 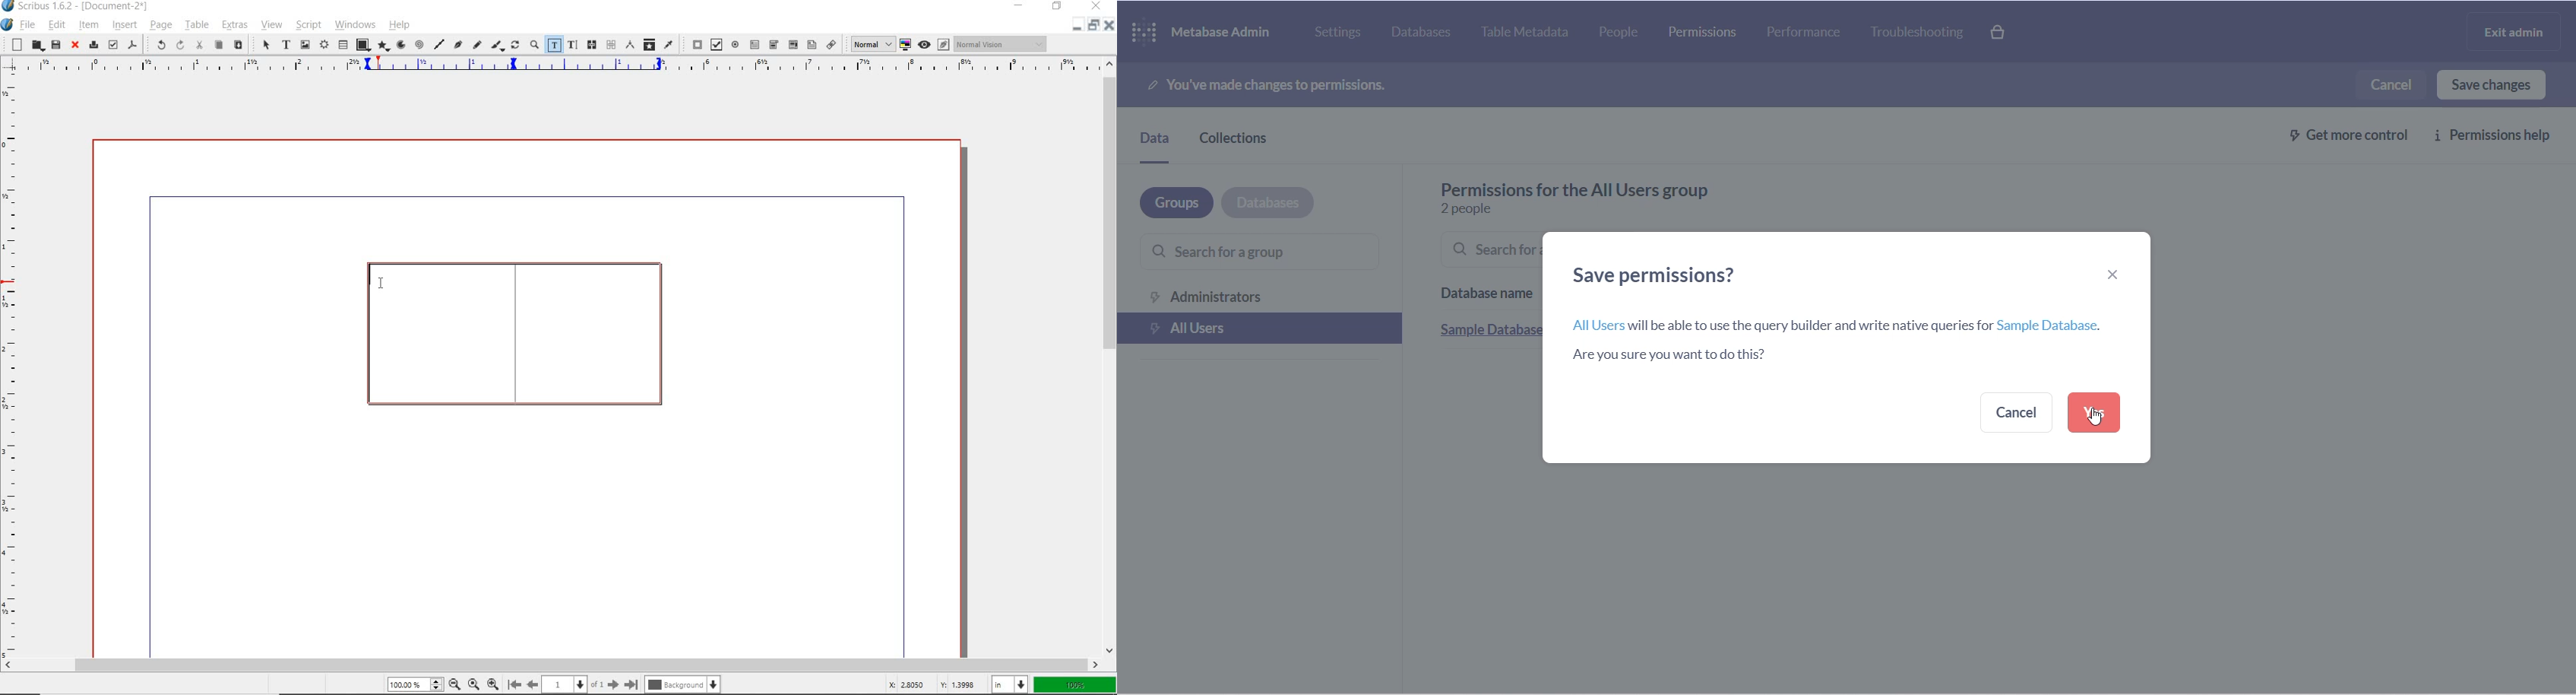 What do you see at coordinates (1094, 25) in the screenshot?
I see `minimize/restore/close document` at bounding box center [1094, 25].